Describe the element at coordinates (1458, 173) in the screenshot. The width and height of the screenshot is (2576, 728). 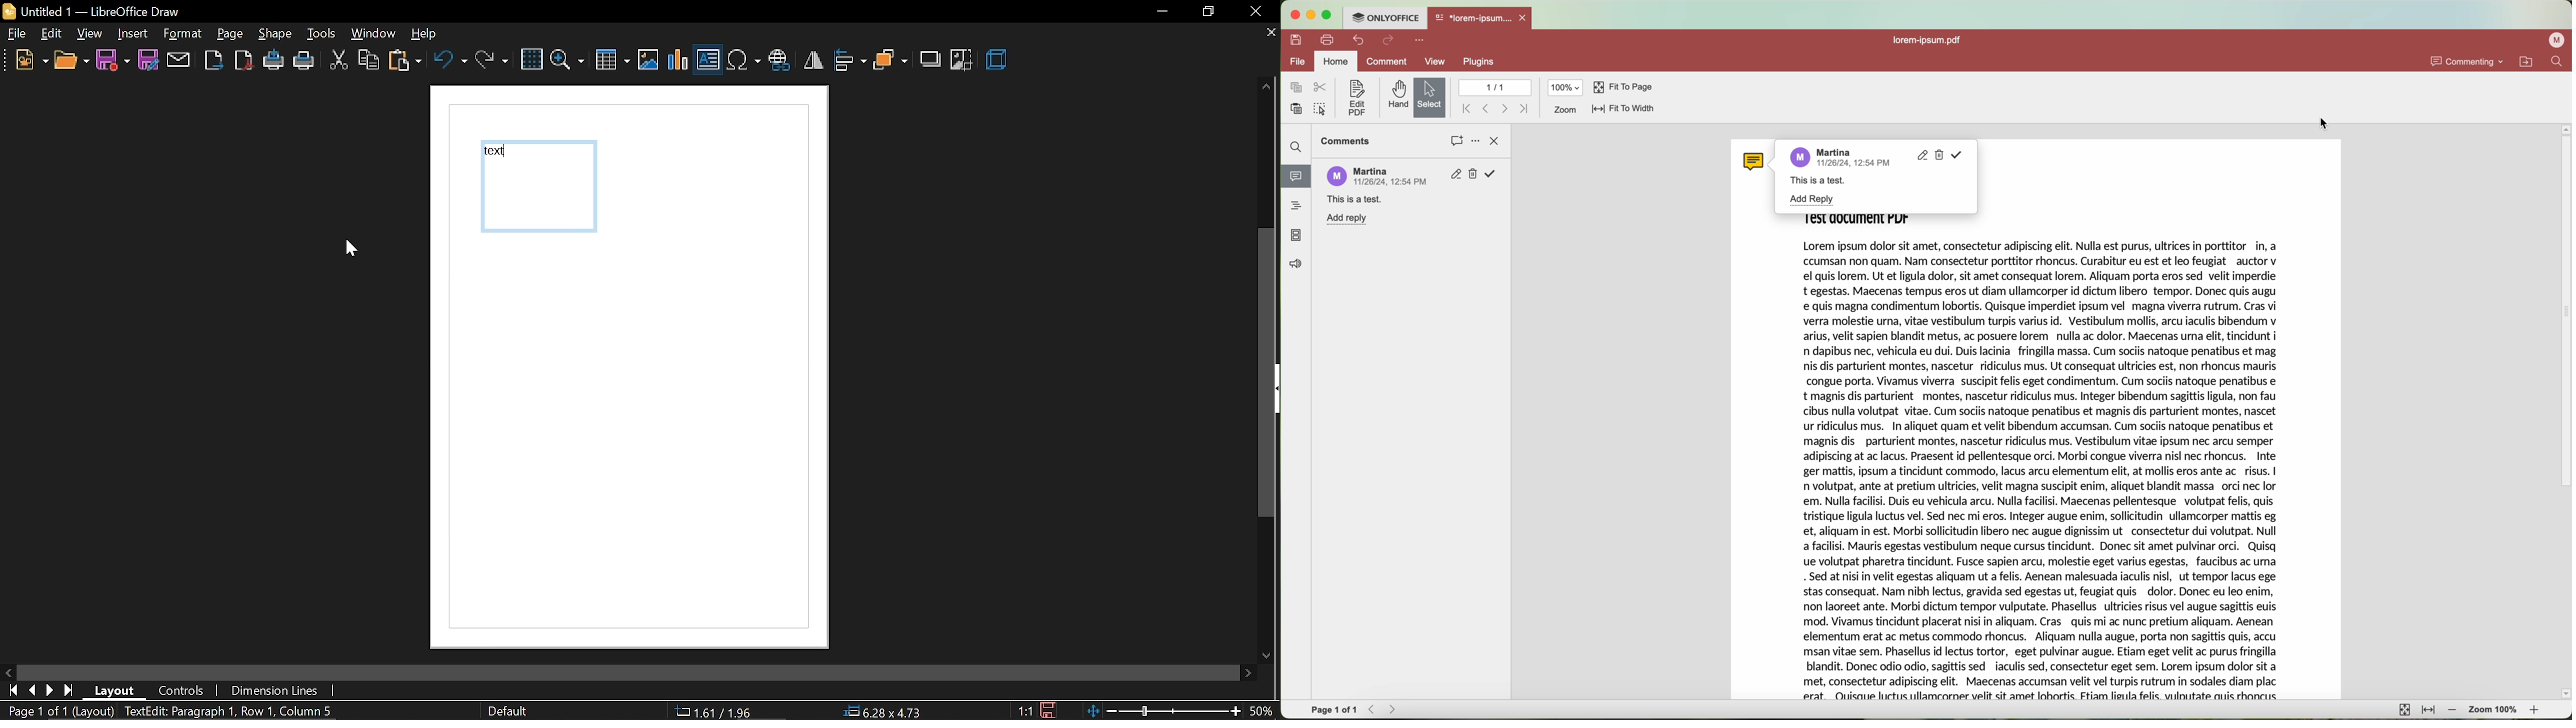
I see `edit` at that location.